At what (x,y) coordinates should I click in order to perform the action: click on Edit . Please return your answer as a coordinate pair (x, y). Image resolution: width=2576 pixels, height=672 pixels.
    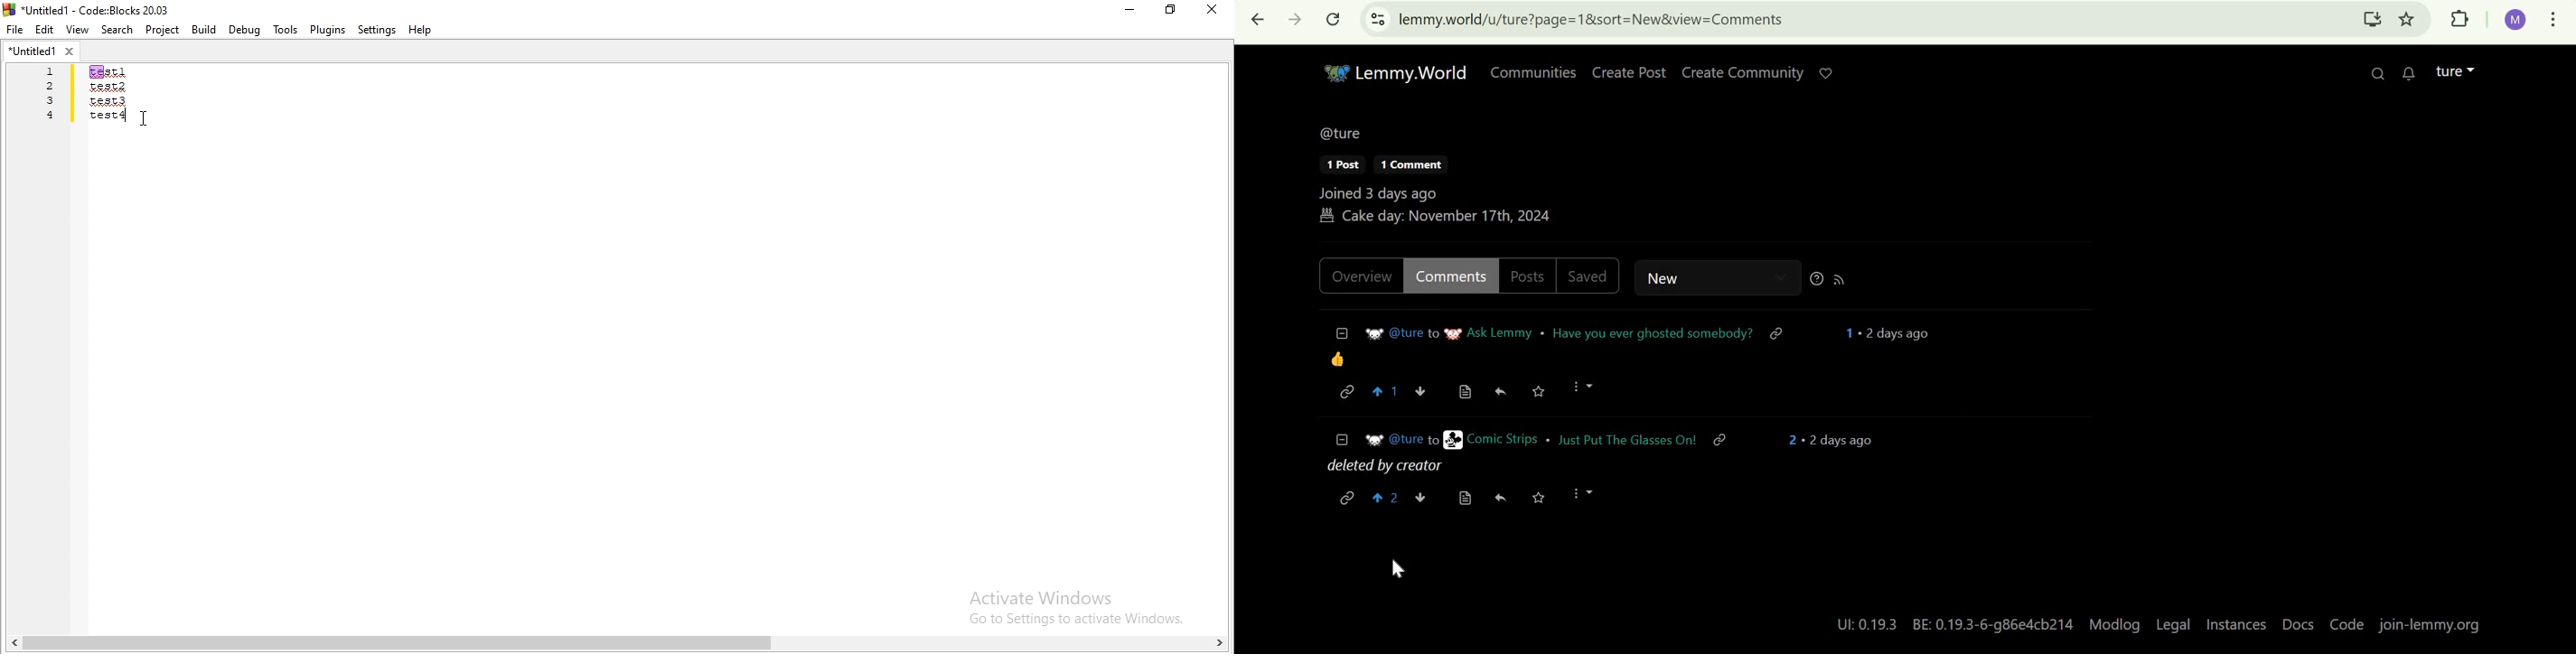
    Looking at the image, I should click on (45, 30).